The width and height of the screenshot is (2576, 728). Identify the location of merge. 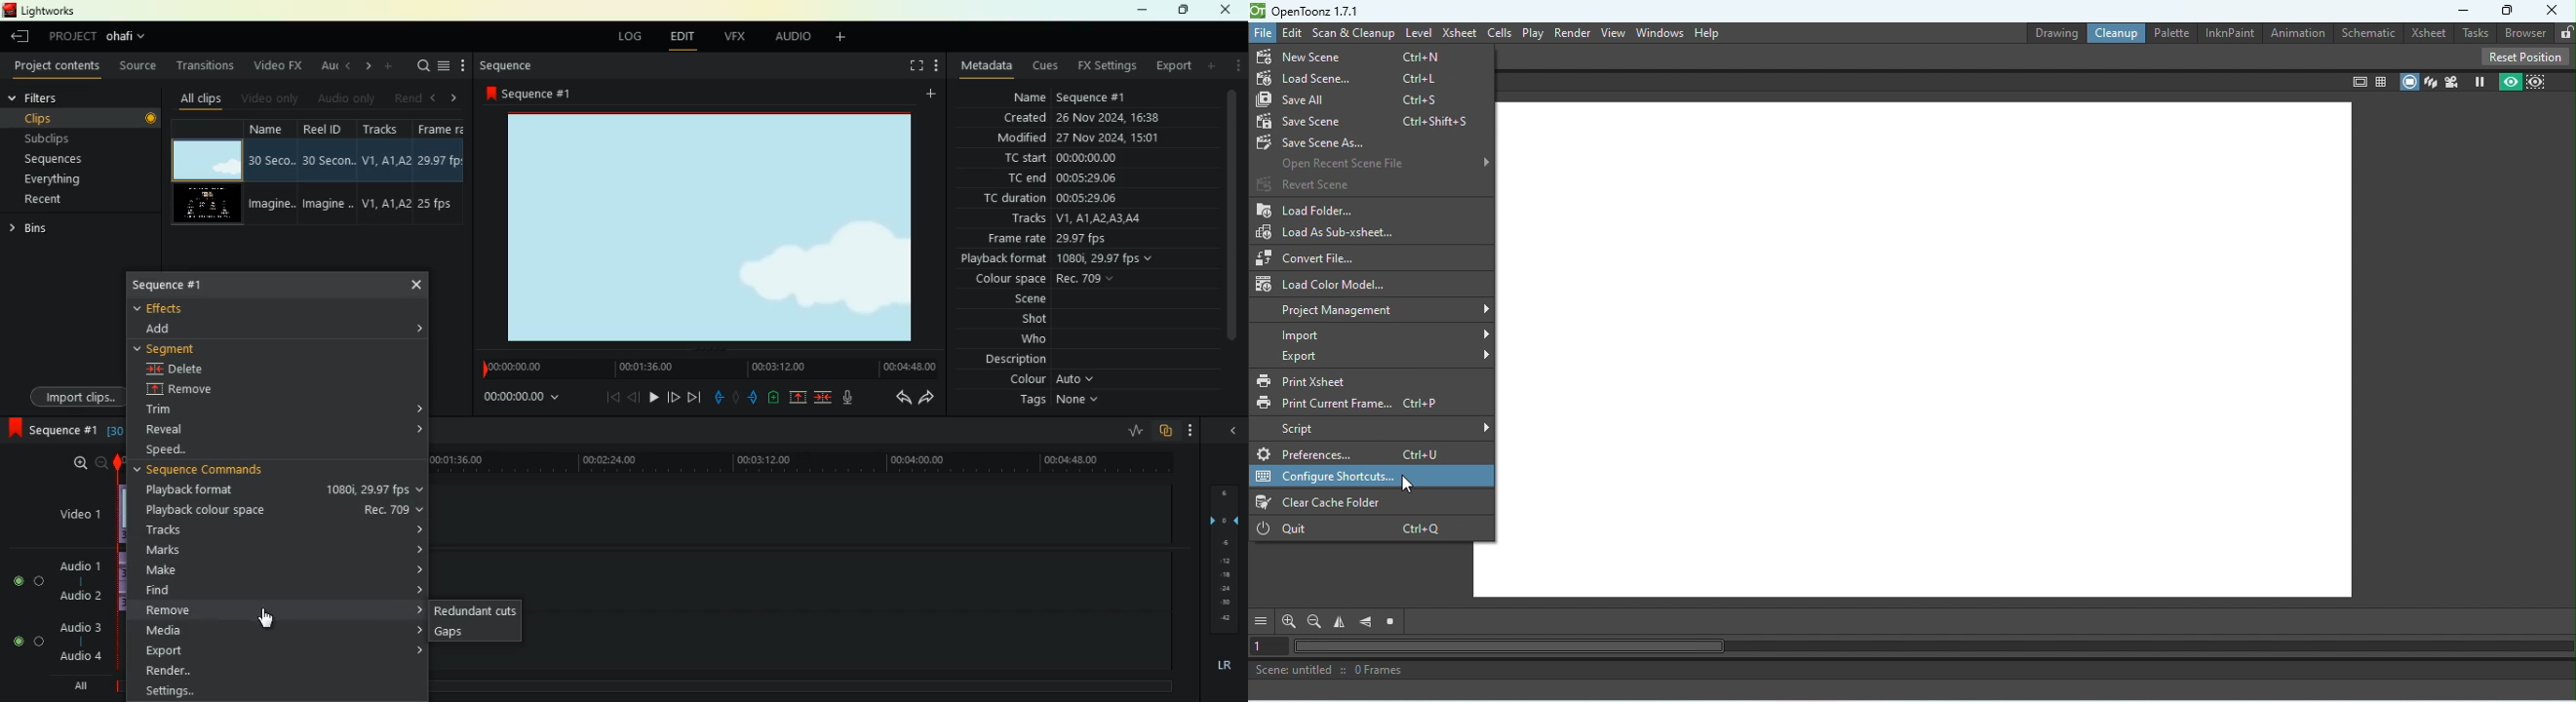
(822, 397).